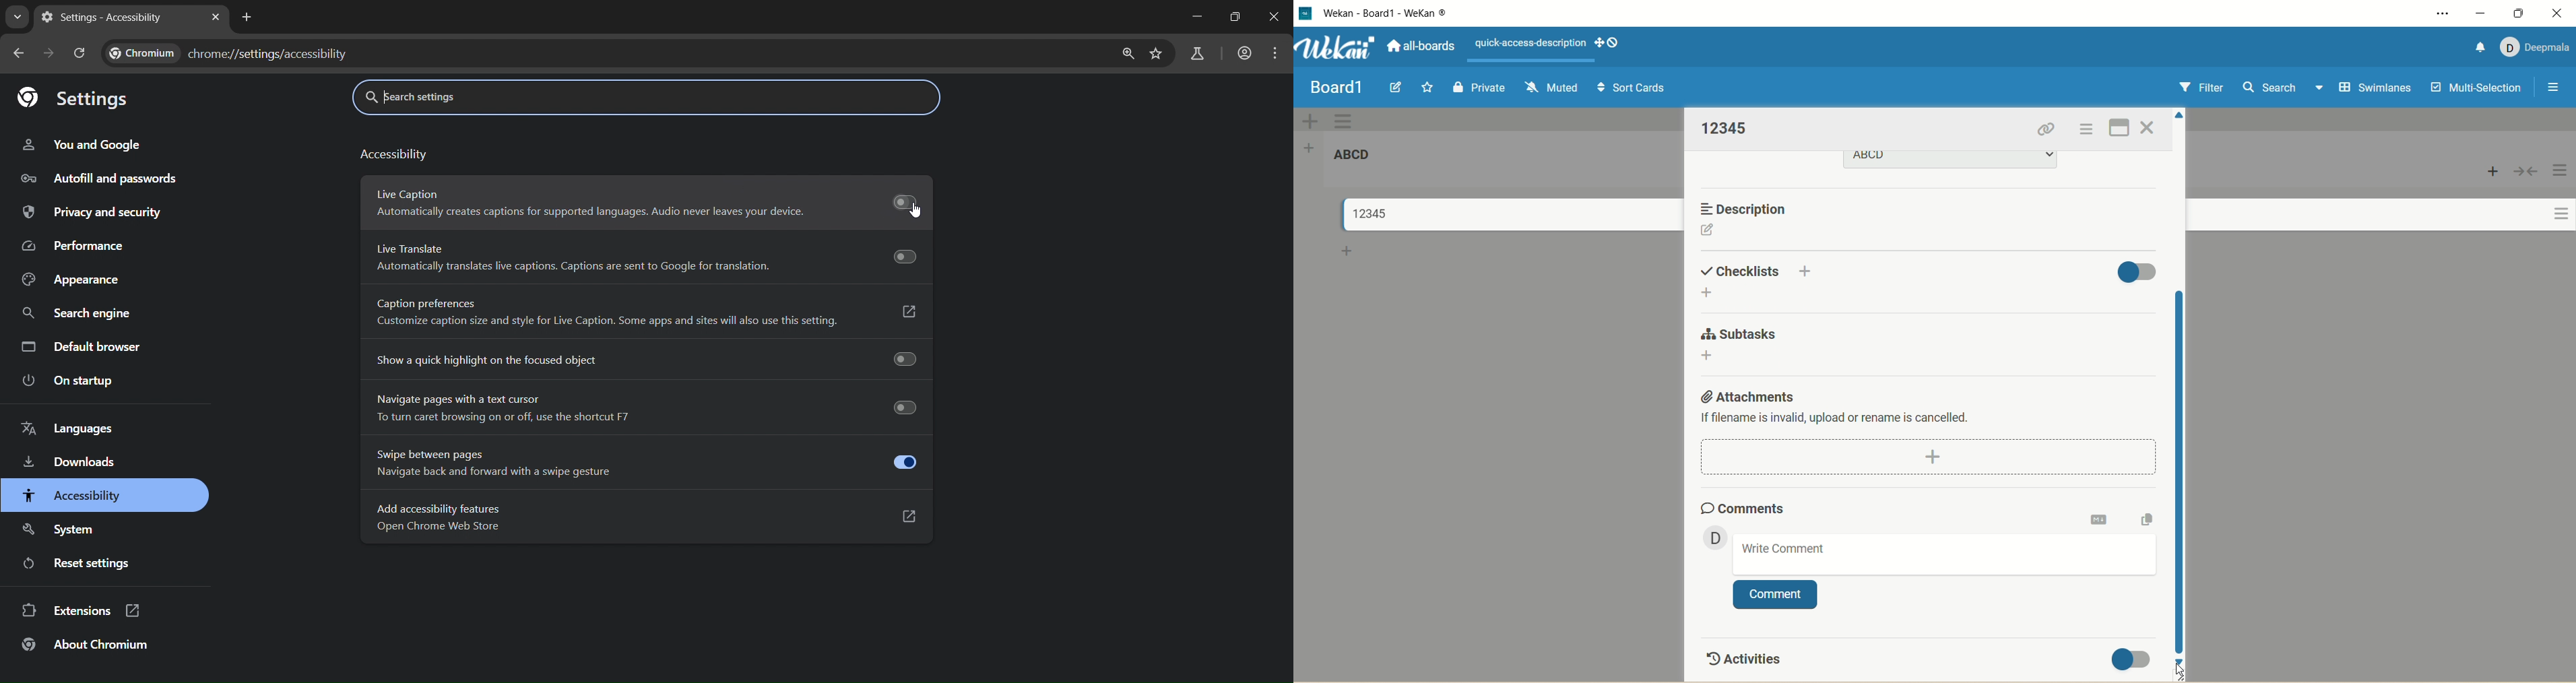 The width and height of the screenshot is (2576, 700). Describe the element at coordinates (1727, 128) in the screenshot. I see `title` at that location.